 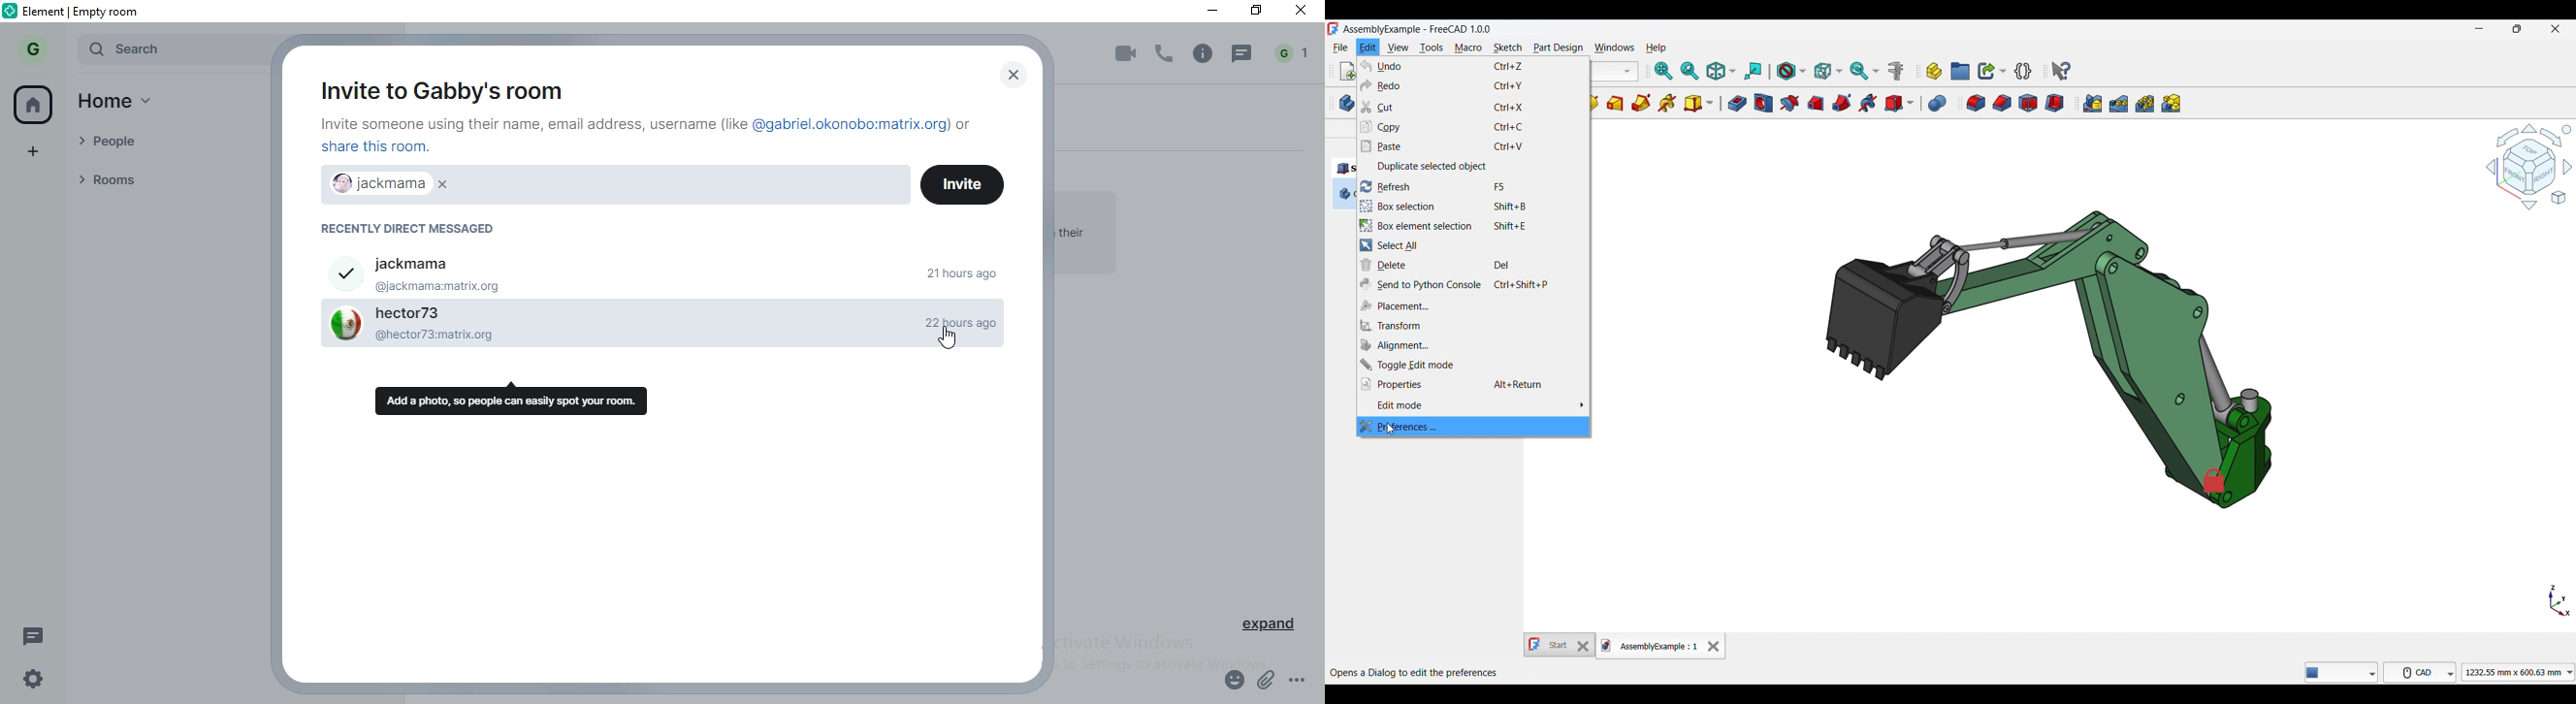 I want to click on Groove, so click(x=1790, y=104).